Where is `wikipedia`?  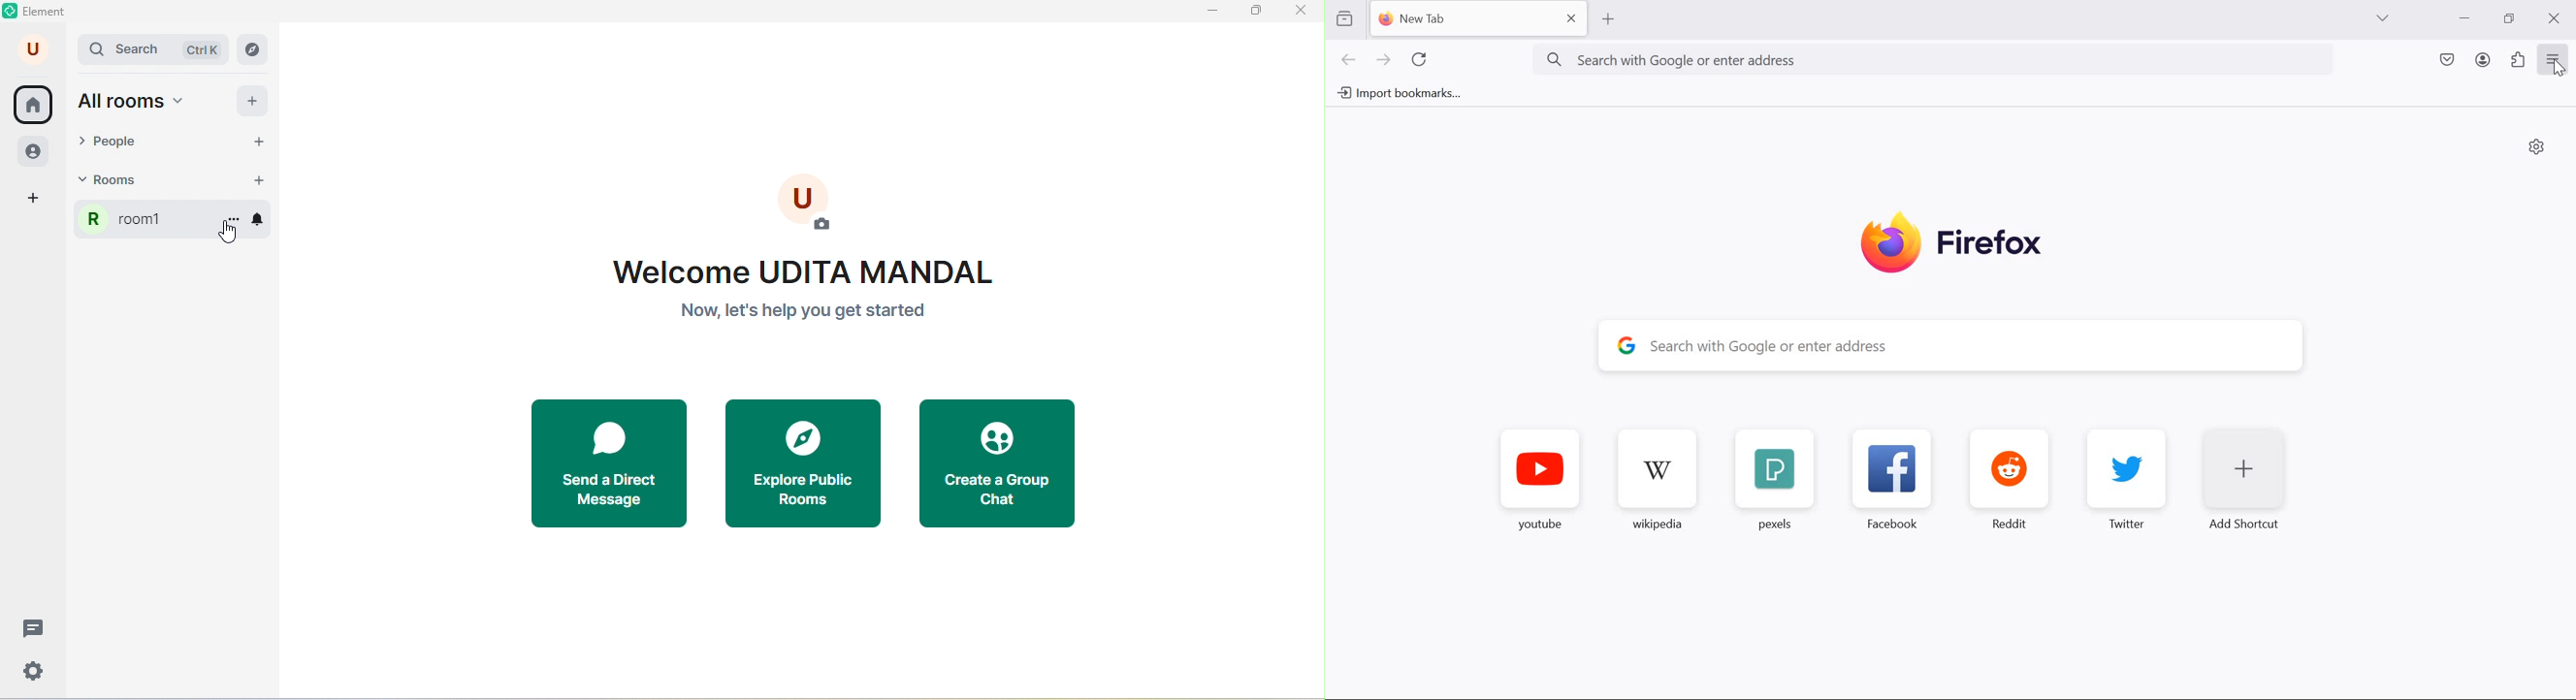
wikipedia is located at coordinates (1659, 475).